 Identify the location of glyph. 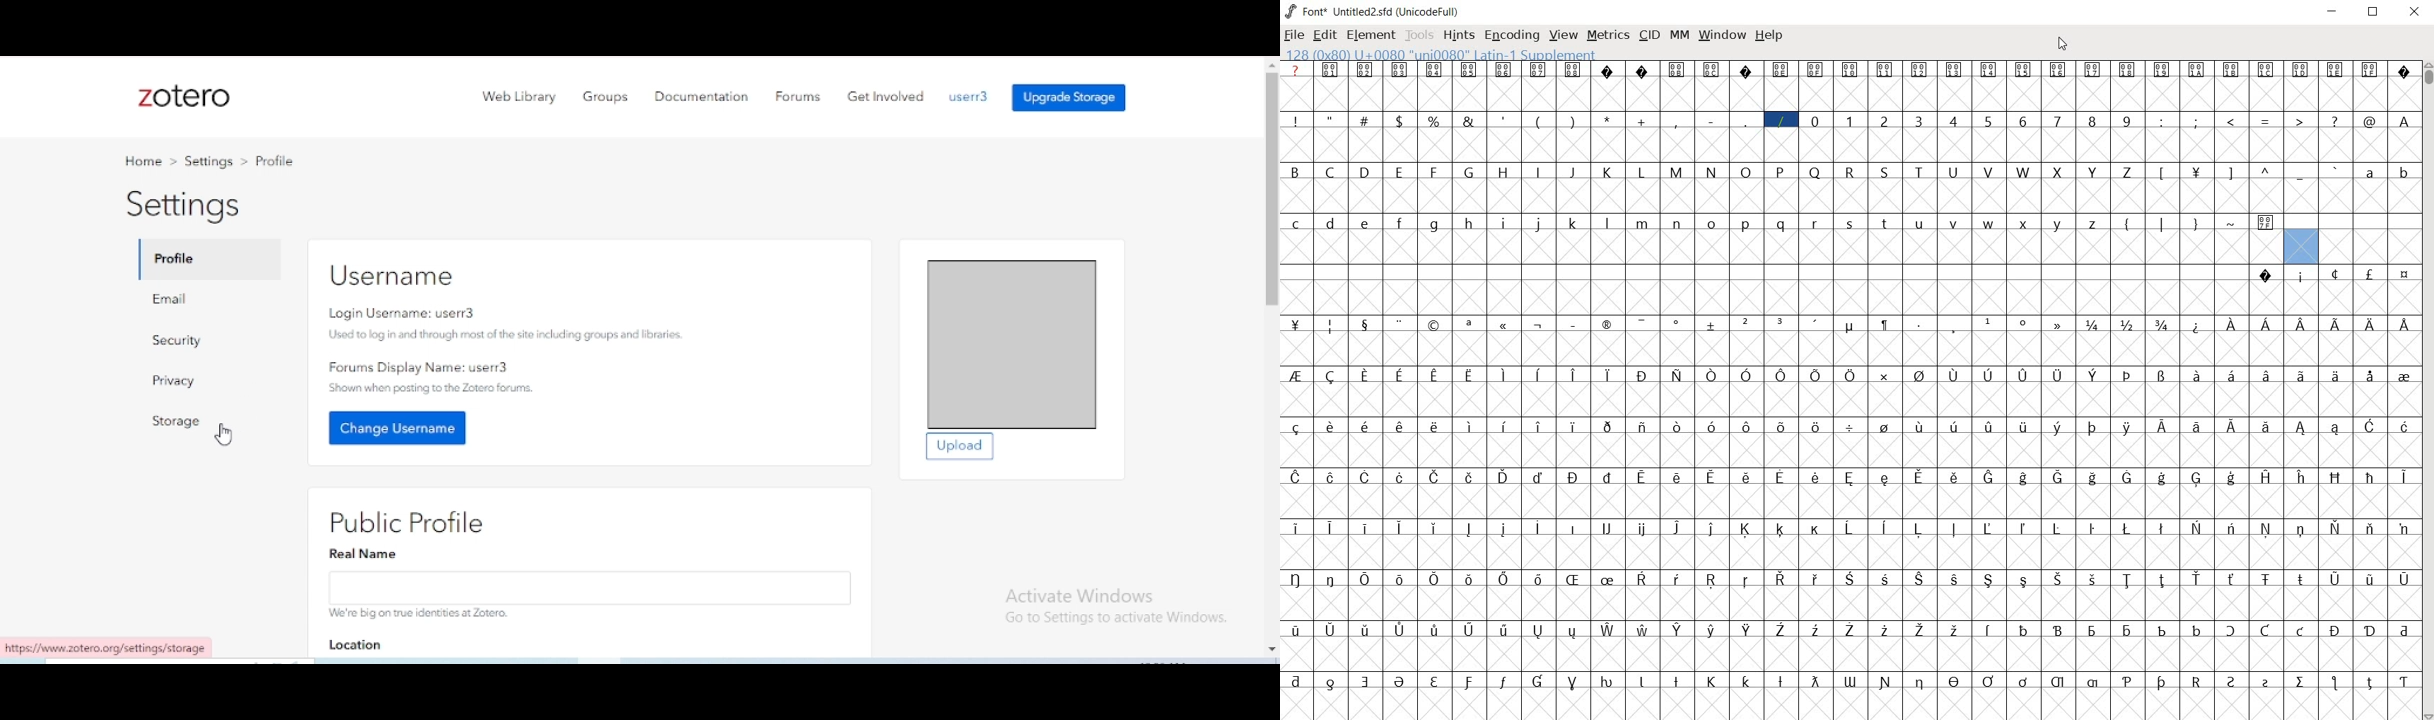
(1505, 223).